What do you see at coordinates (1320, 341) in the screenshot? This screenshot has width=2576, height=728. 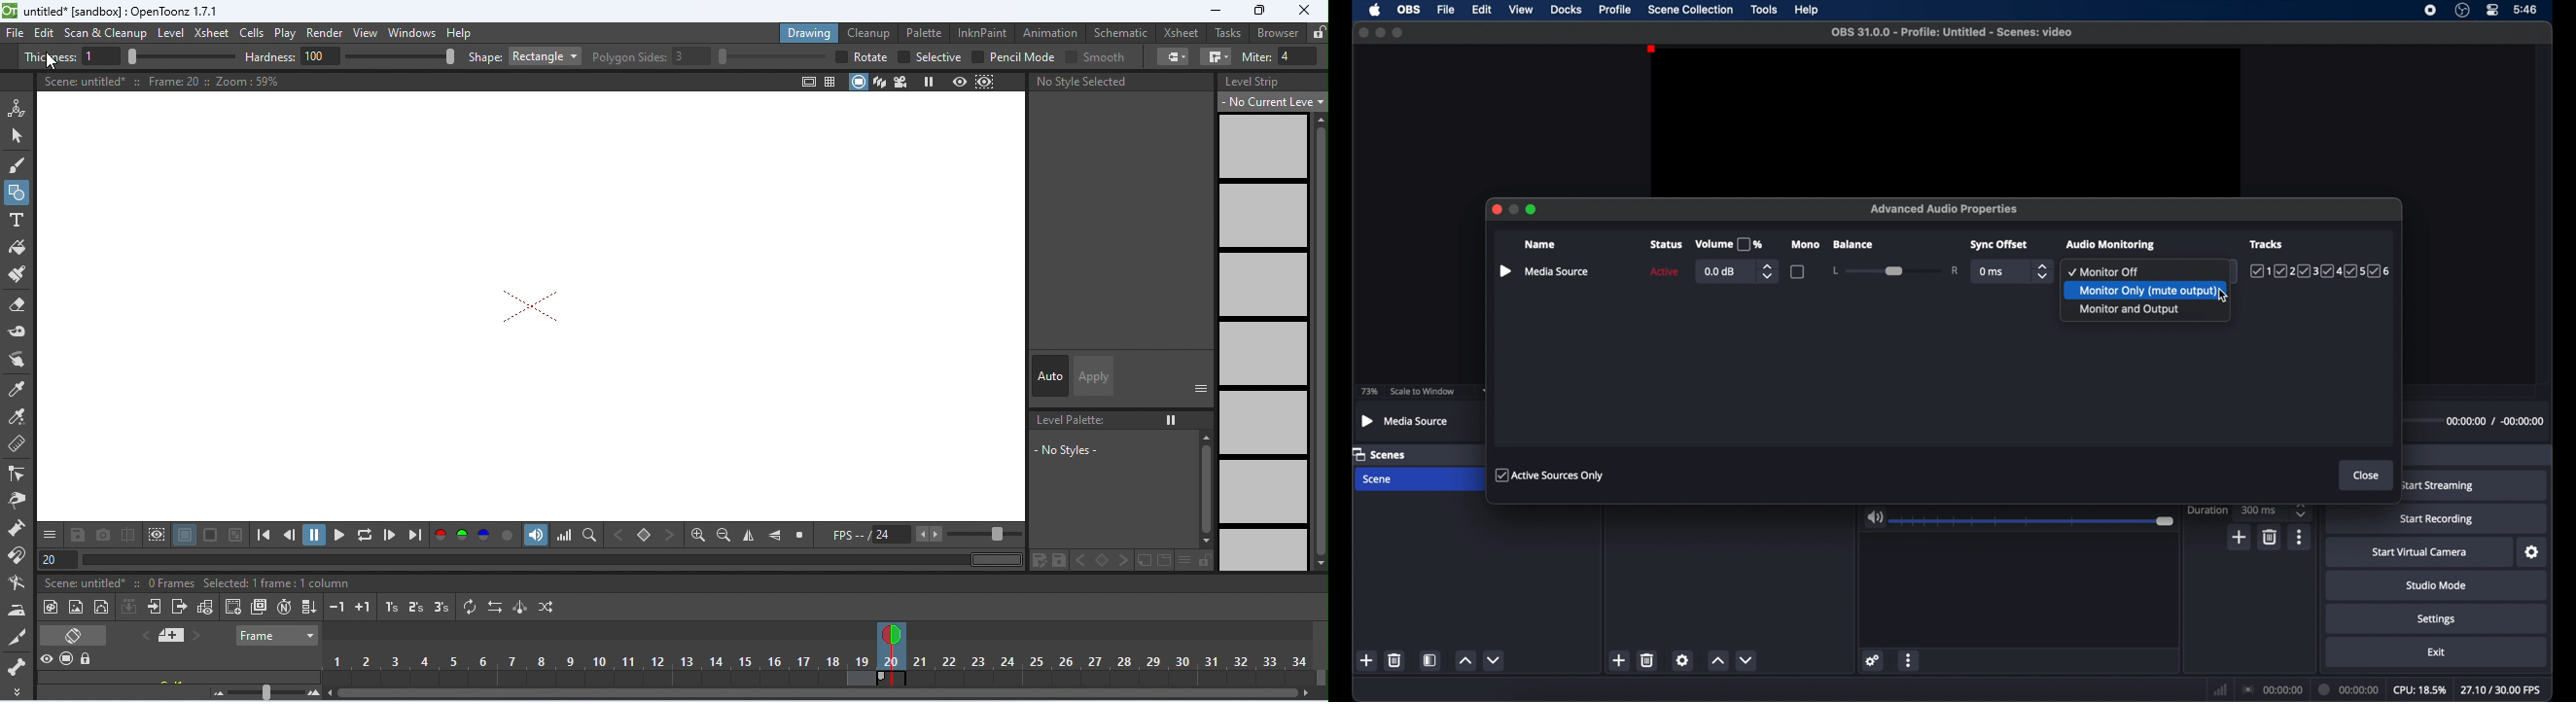 I see `vertical scroll bar` at bounding box center [1320, 341].